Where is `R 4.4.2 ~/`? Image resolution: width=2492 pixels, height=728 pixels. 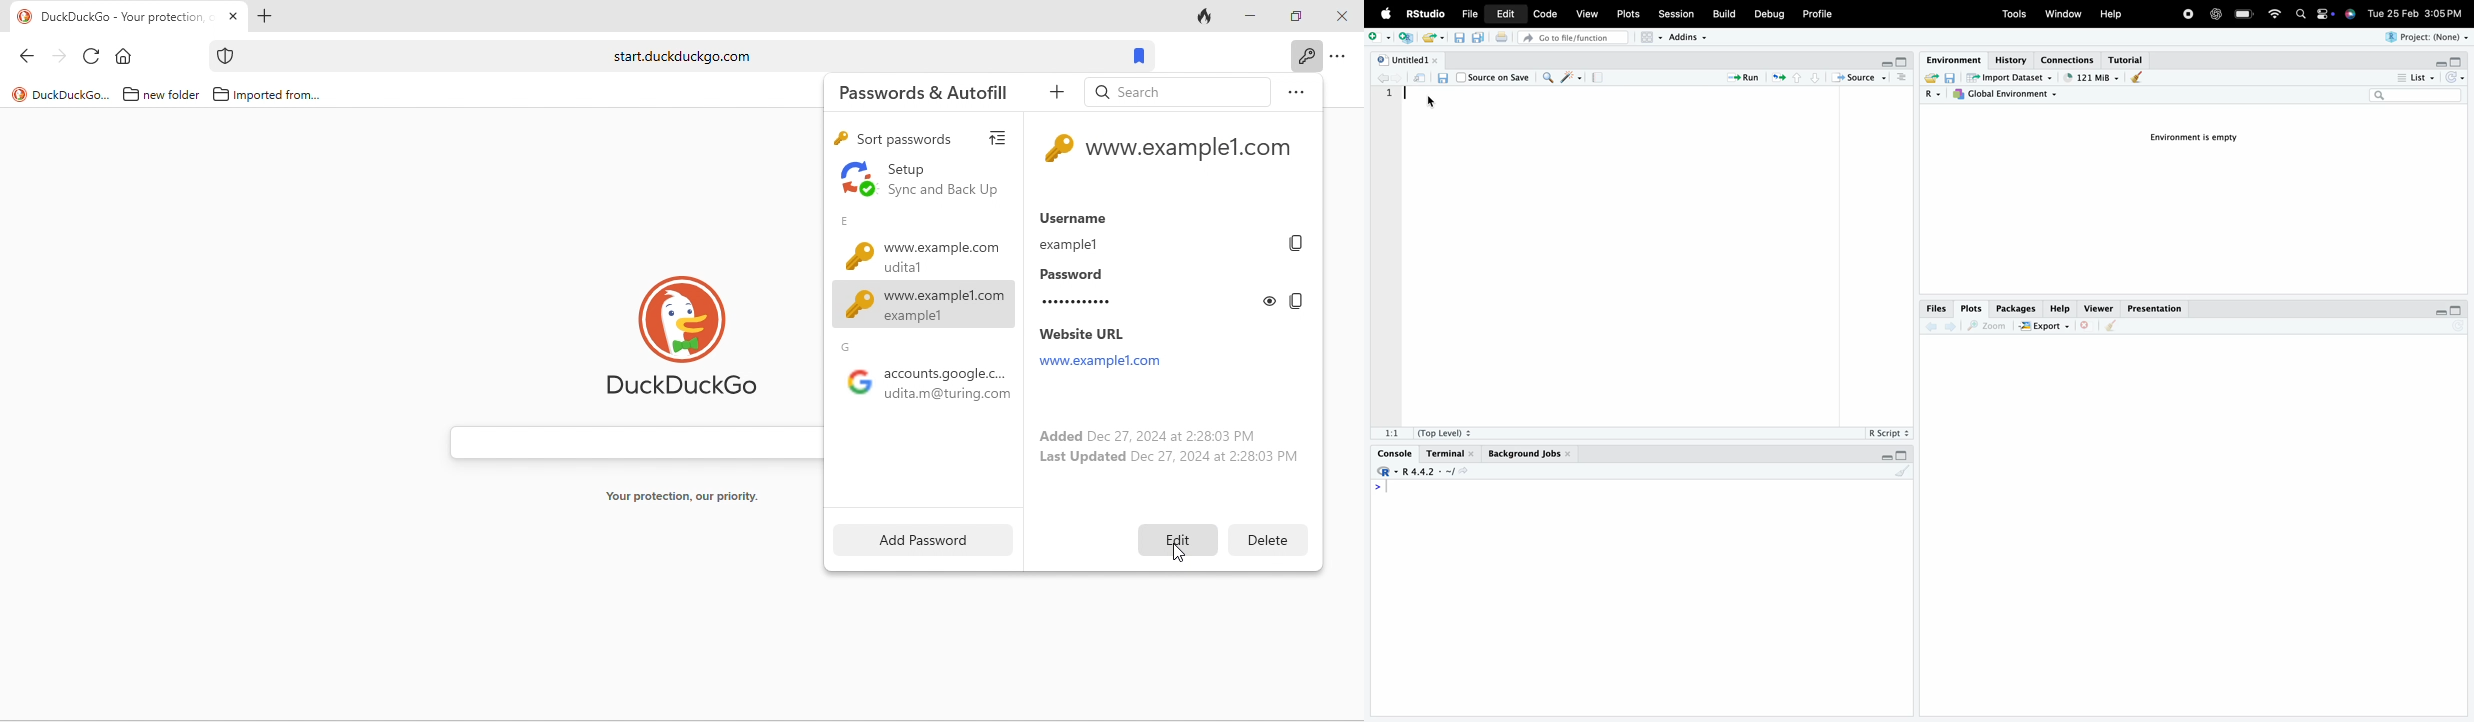
R 4.4.2 ~/ is located at coordinates (1429, 471).